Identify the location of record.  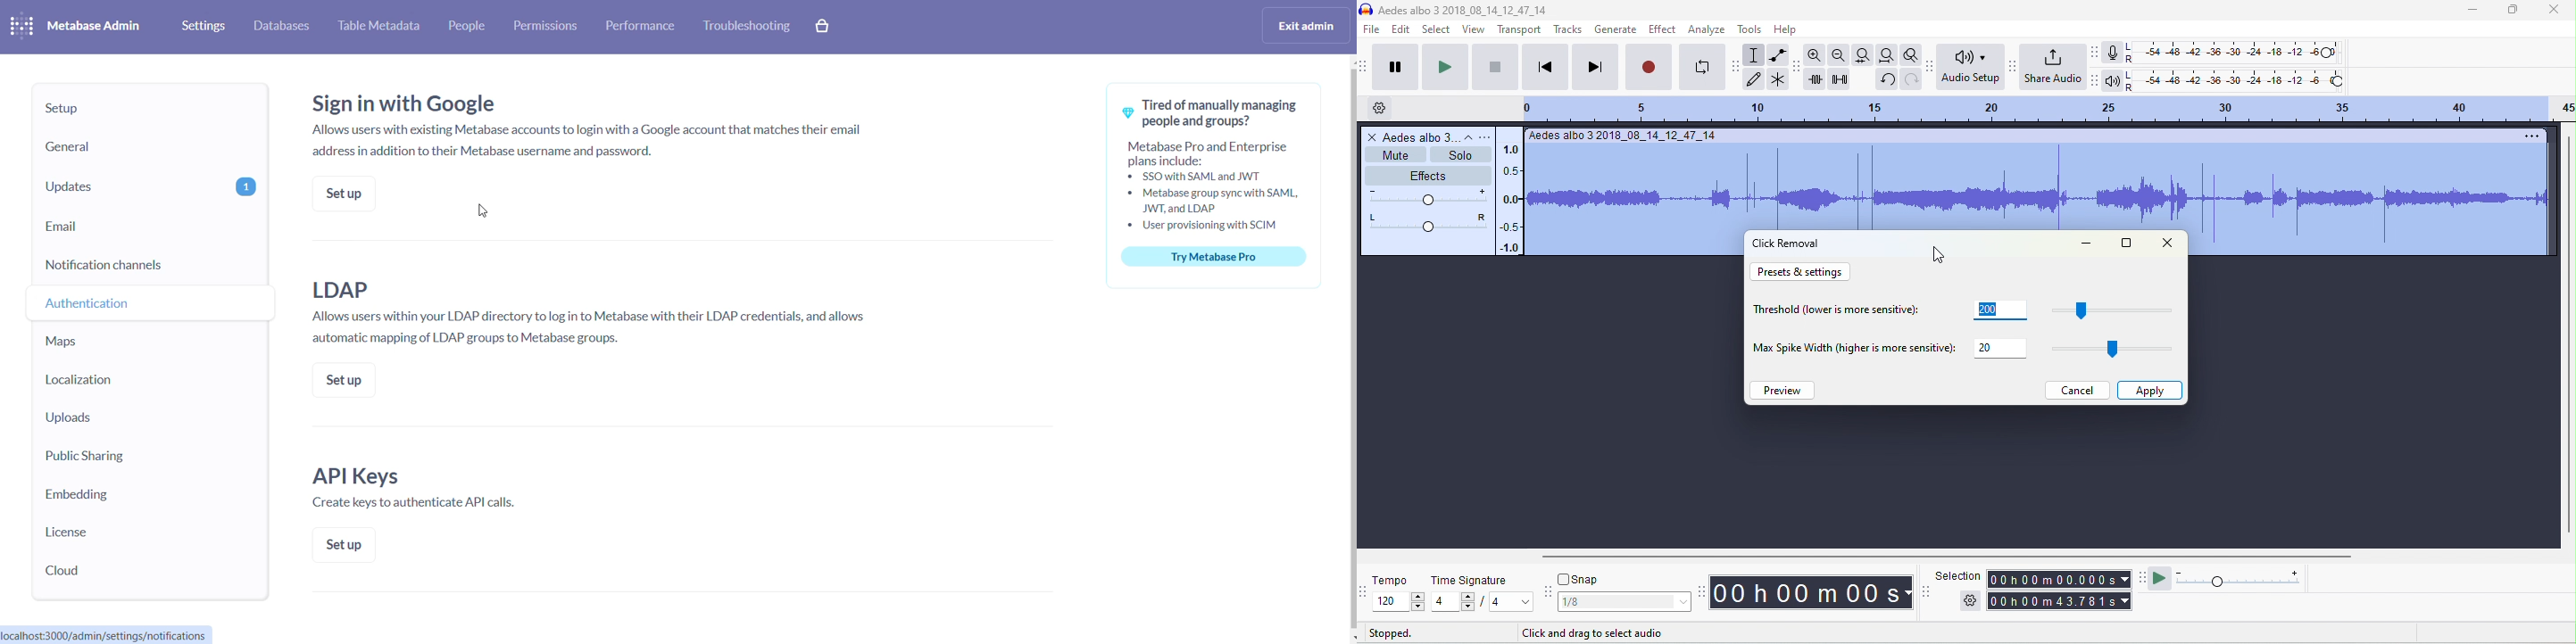
(1649, 66).